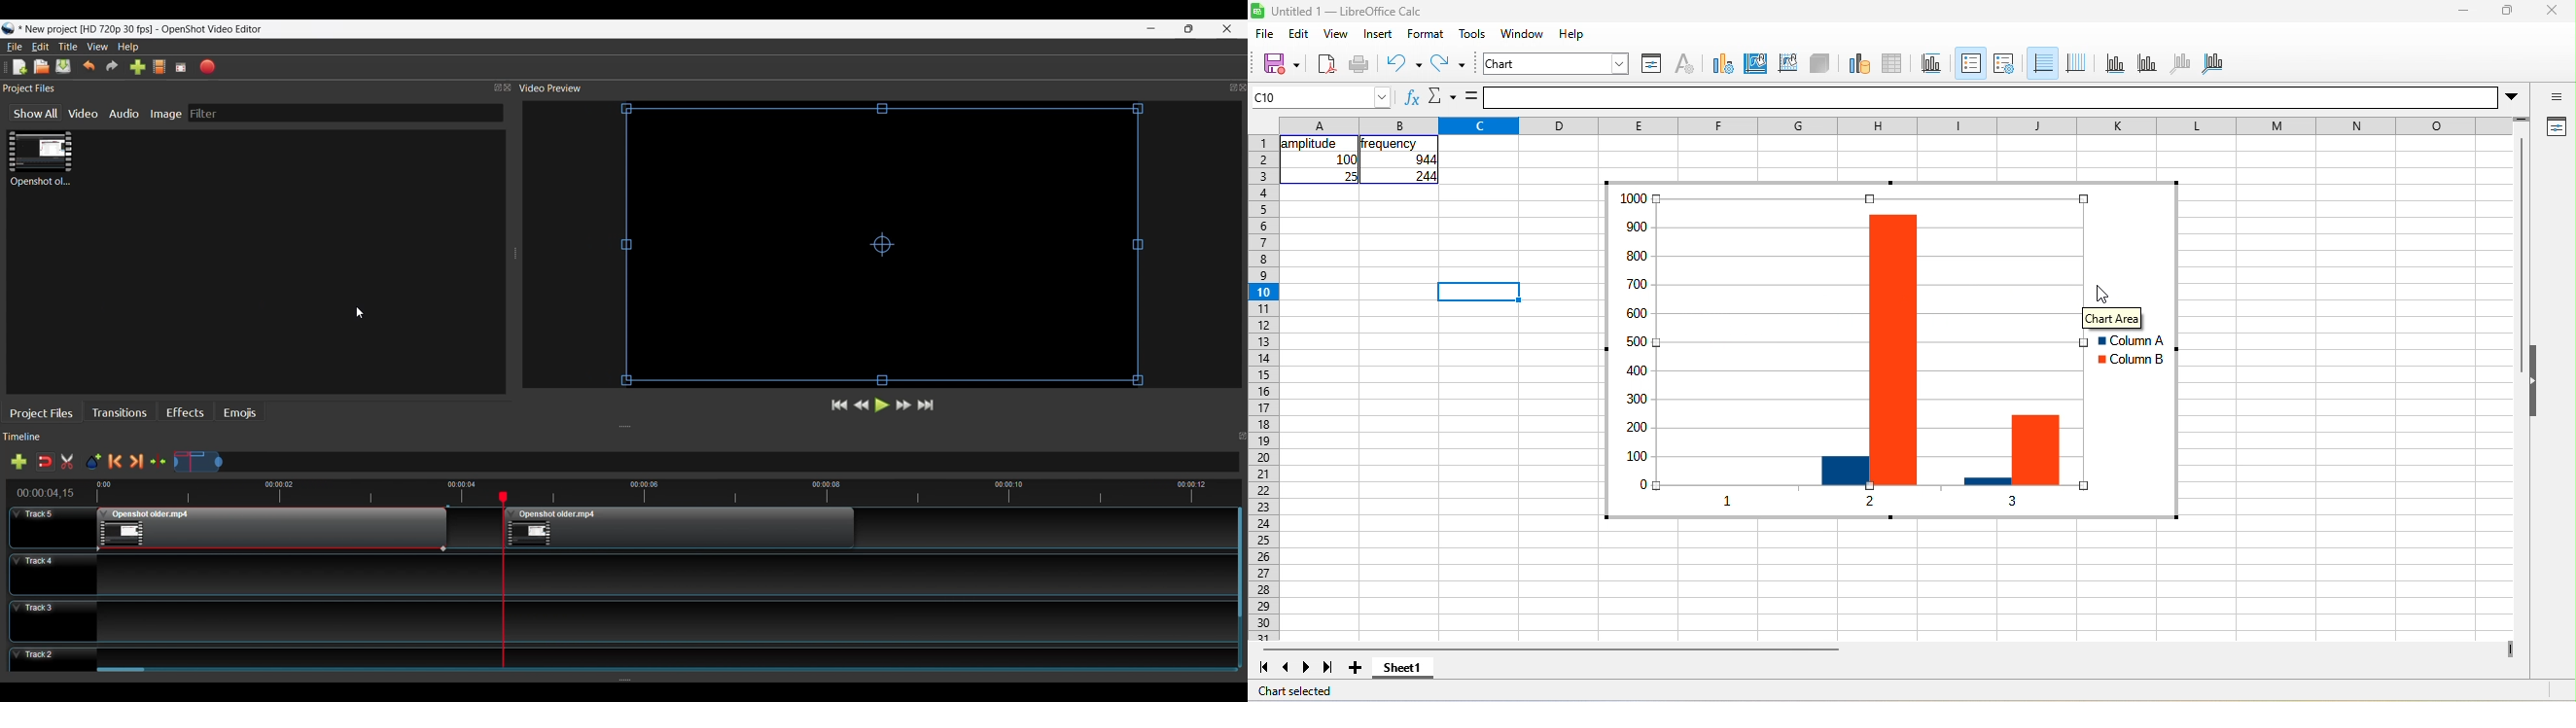  I want to click on Choose Profile, so click(159, 68).